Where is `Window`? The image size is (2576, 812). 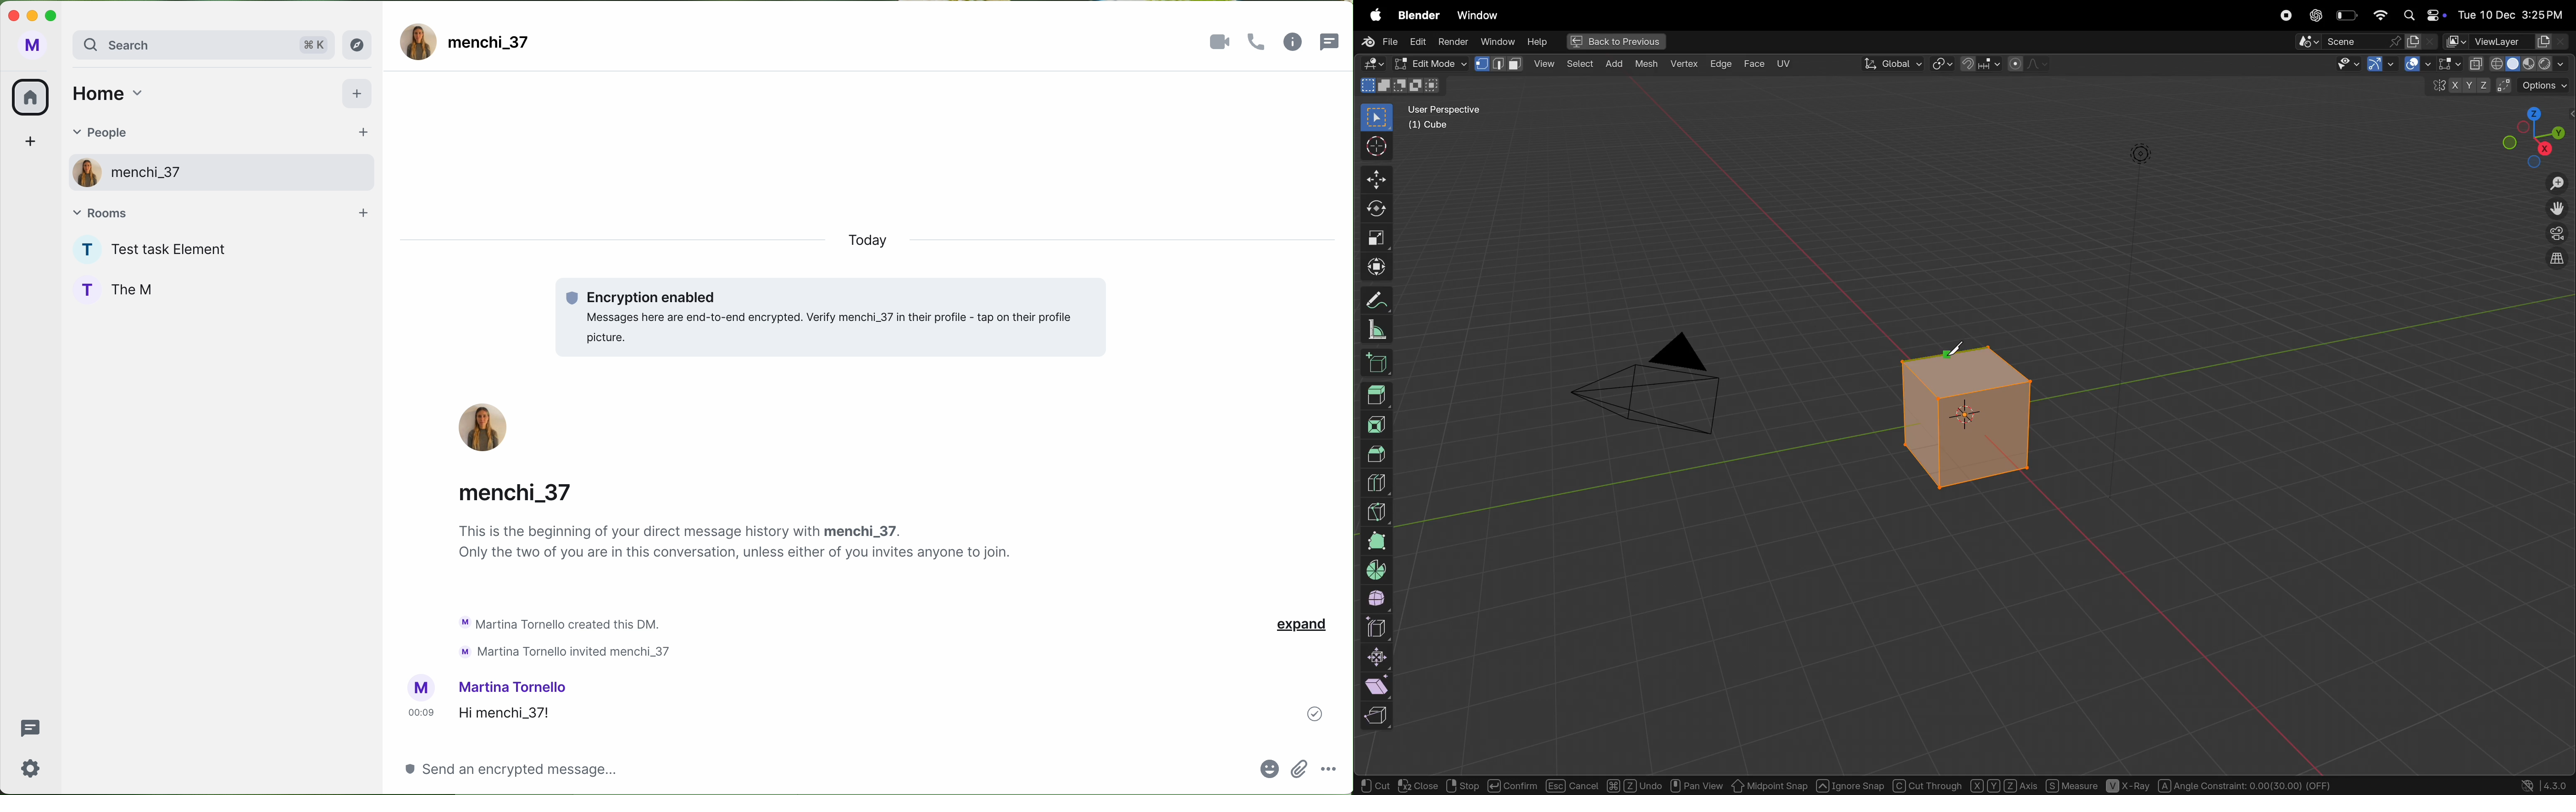
Window is located at coordinates (1497, 41).